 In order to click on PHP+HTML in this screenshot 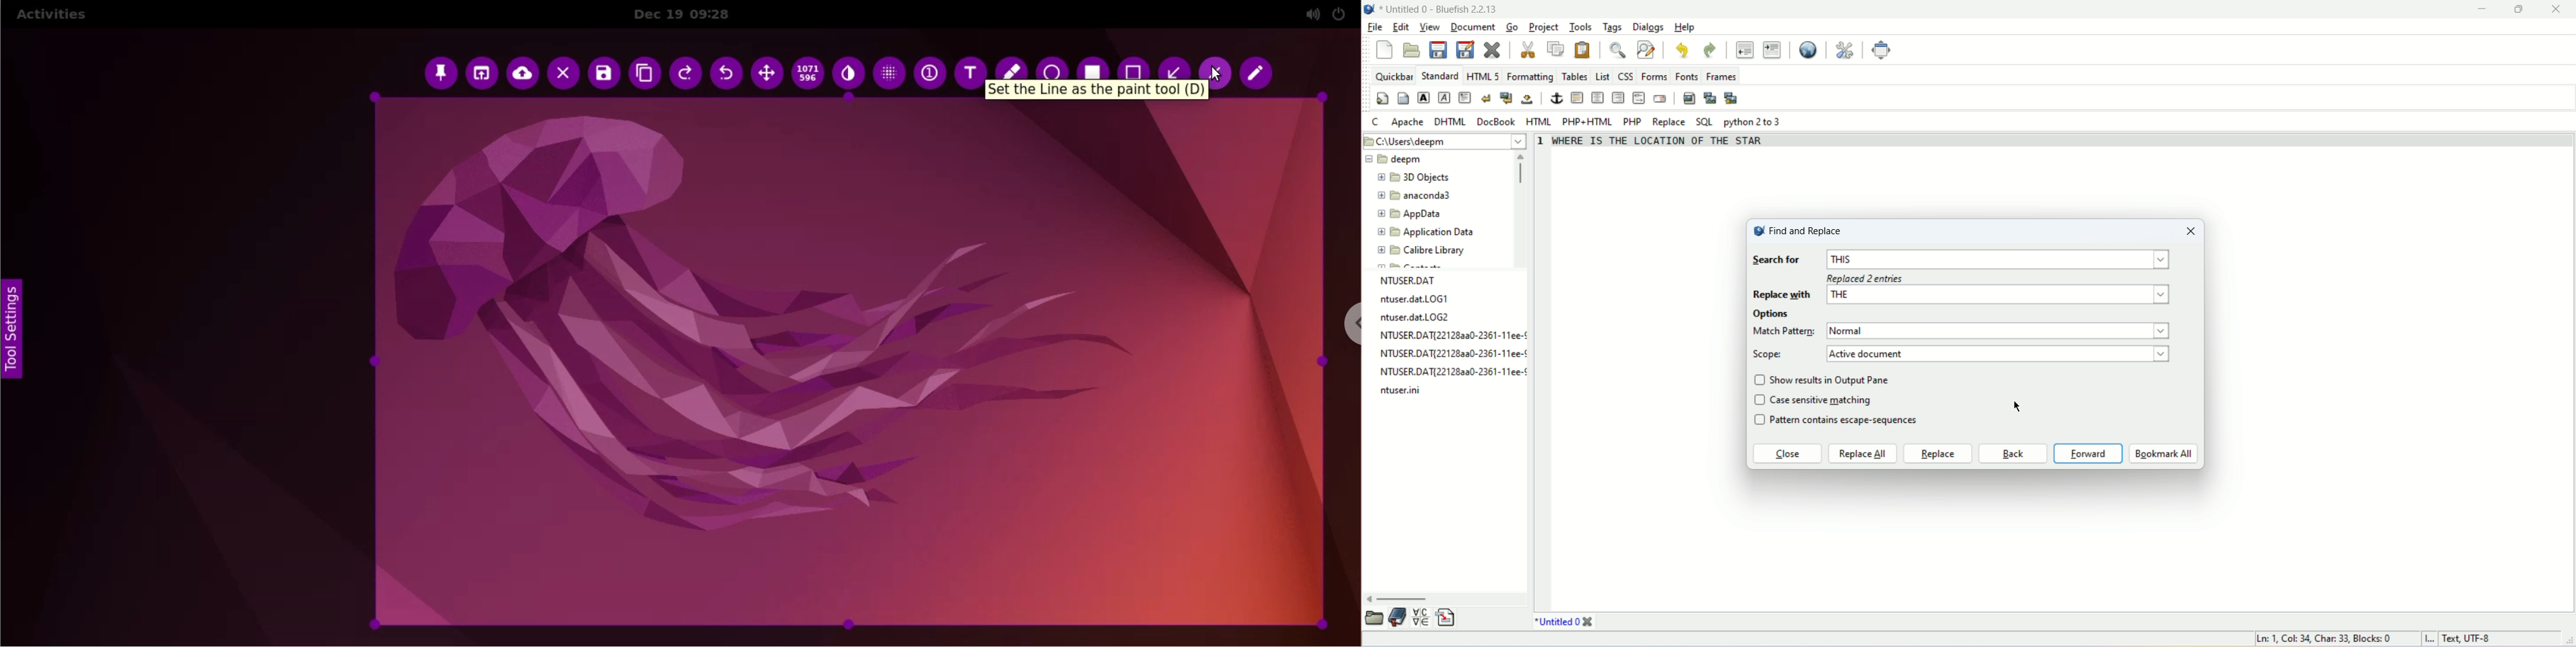, I will do `click(1587, 122)`.